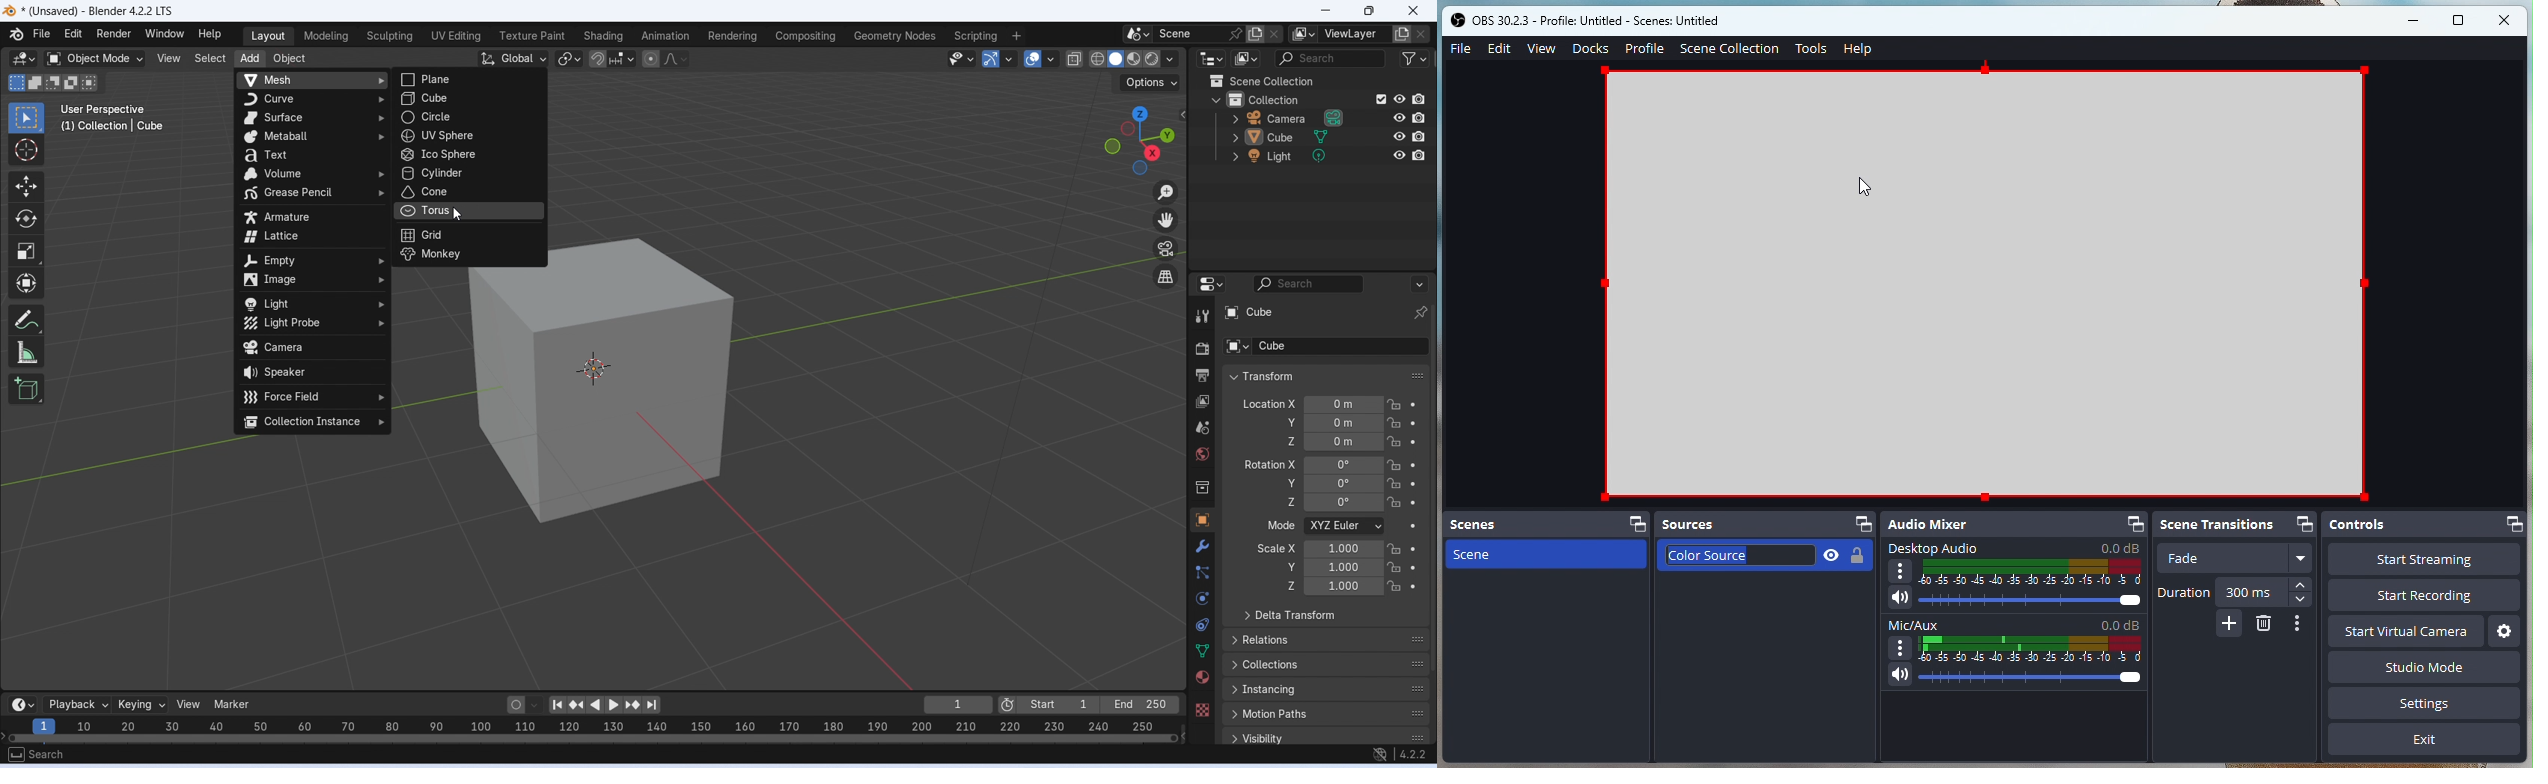 The image size is (2548, 784). I want to click on options, so click(1138, 34).